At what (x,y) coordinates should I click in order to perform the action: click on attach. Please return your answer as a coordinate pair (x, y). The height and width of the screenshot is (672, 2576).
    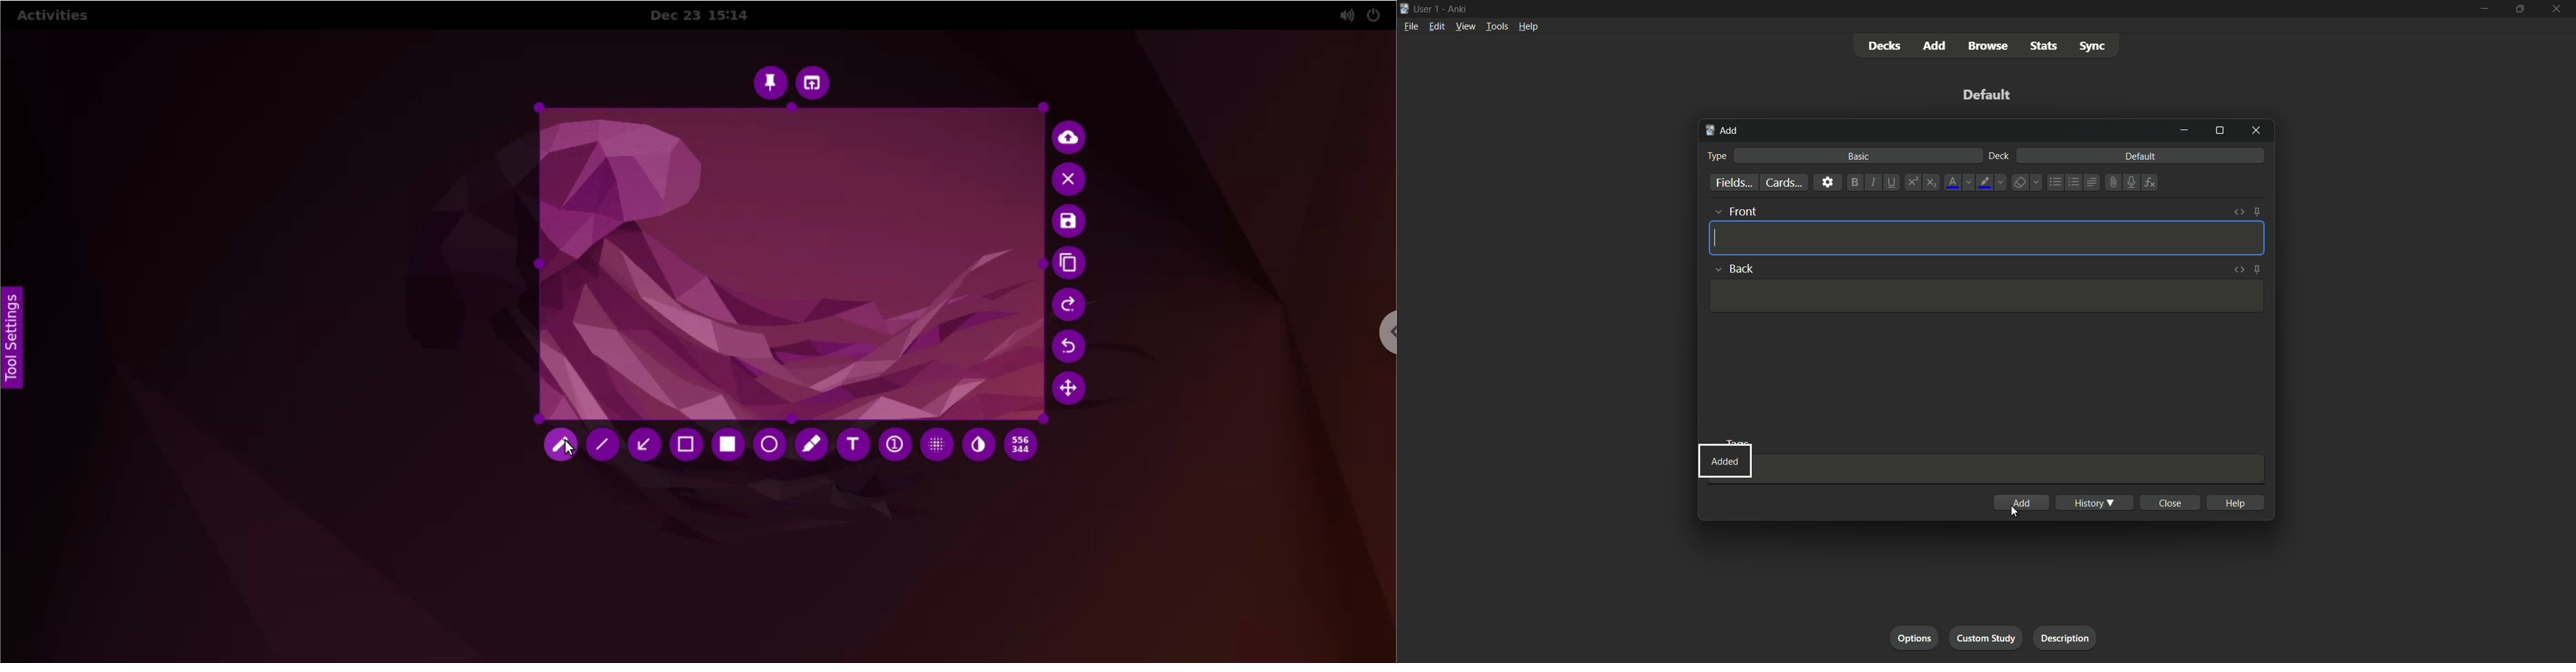
    Looking at the image, I should click on (2111, 182).